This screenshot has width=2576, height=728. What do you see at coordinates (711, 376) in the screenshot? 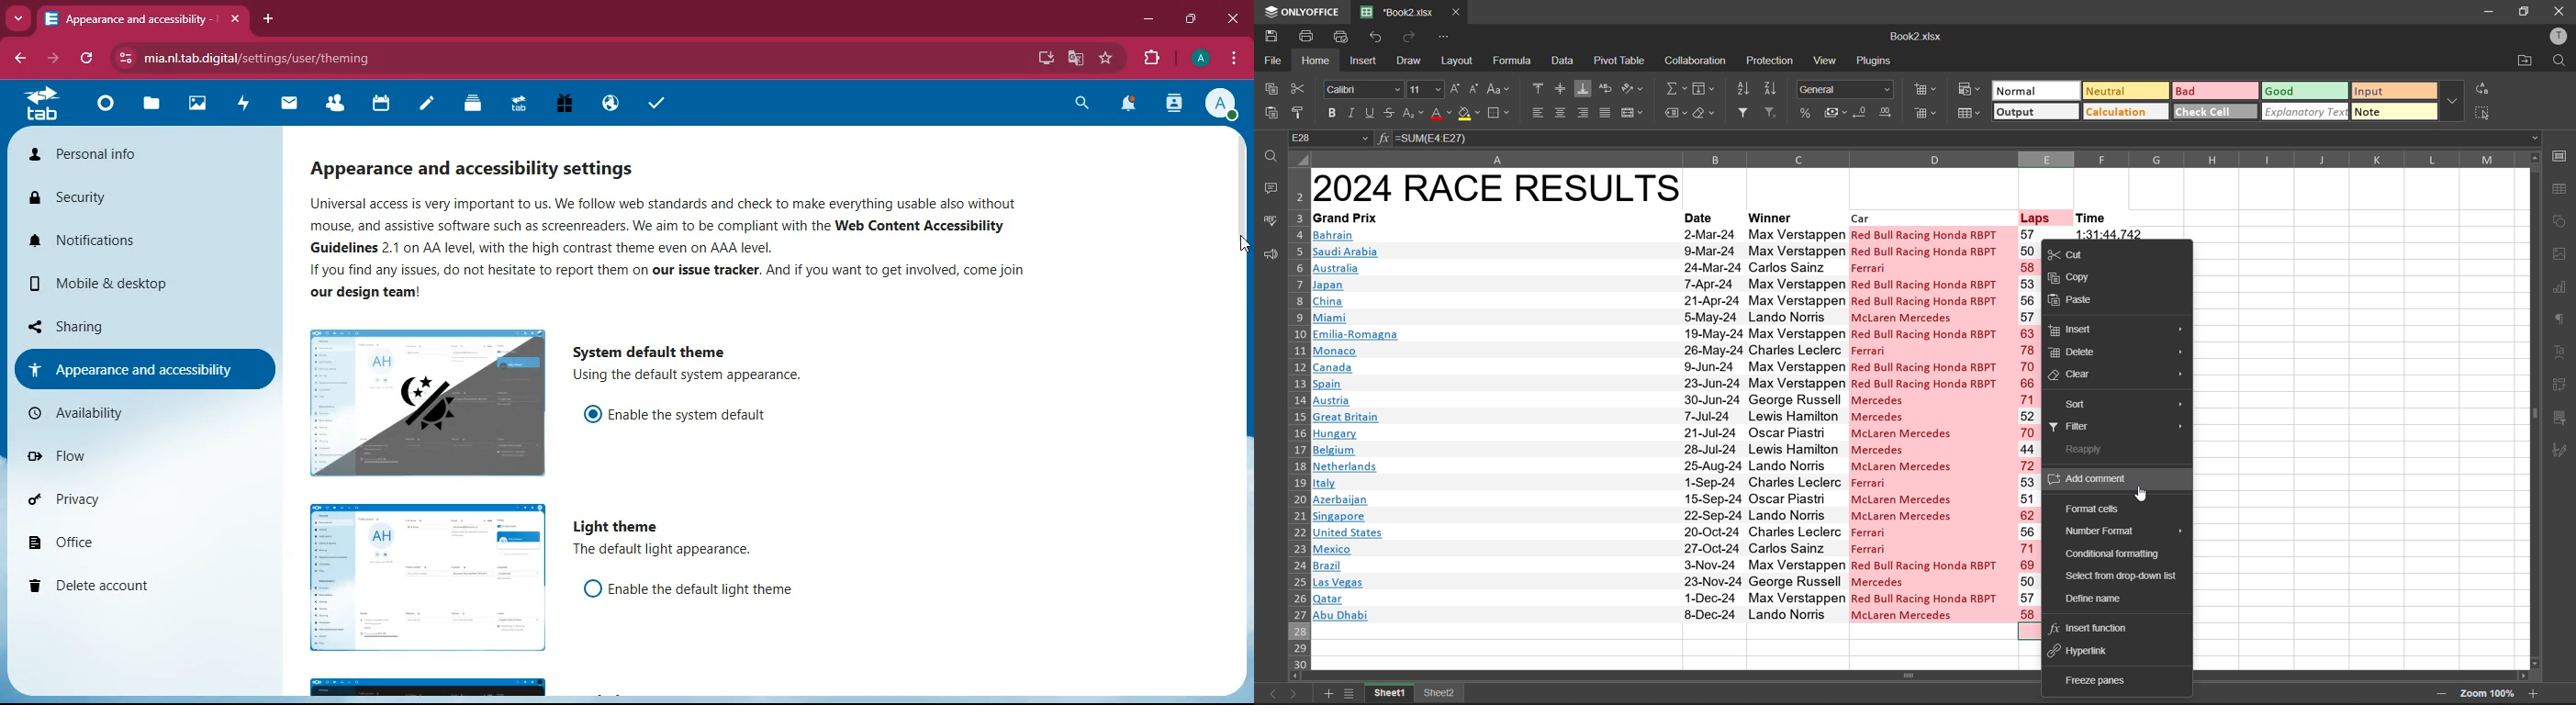
I see `description` at bounding box center [711, 376].